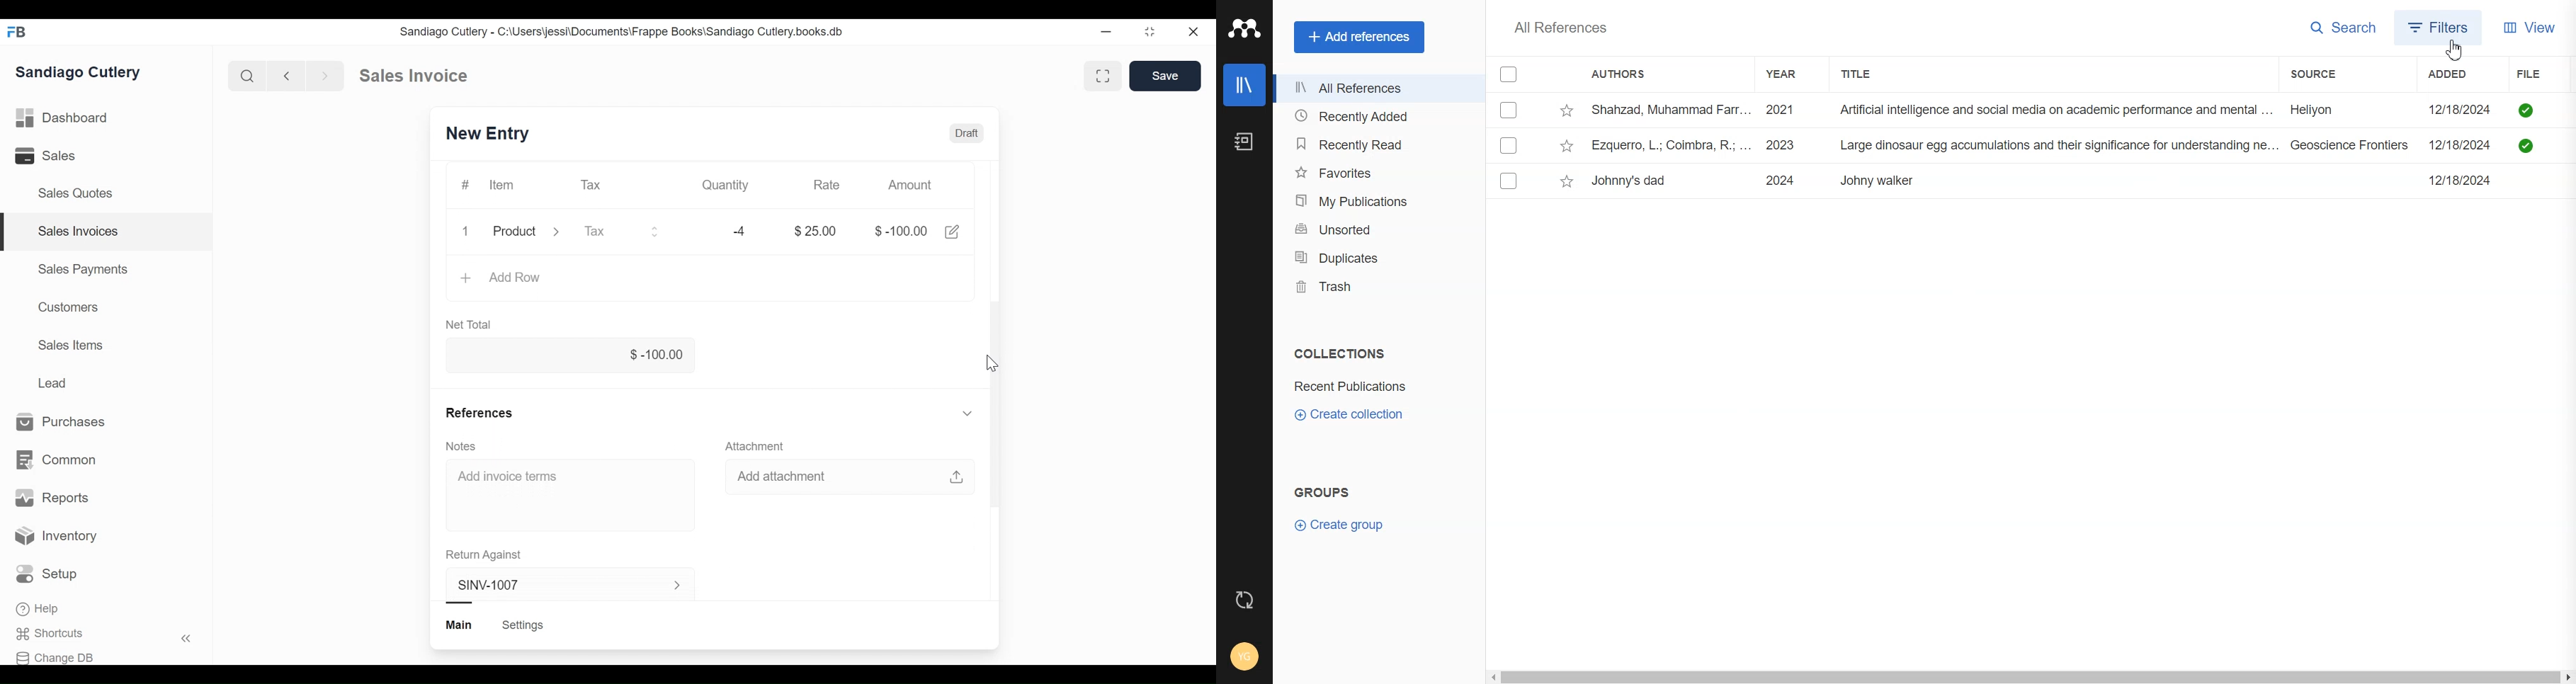 The width and height of the screenshot is (2576, 700). Describe the element at coordinates (2330, 74) in the screenshot. I see `Sources` at that location.